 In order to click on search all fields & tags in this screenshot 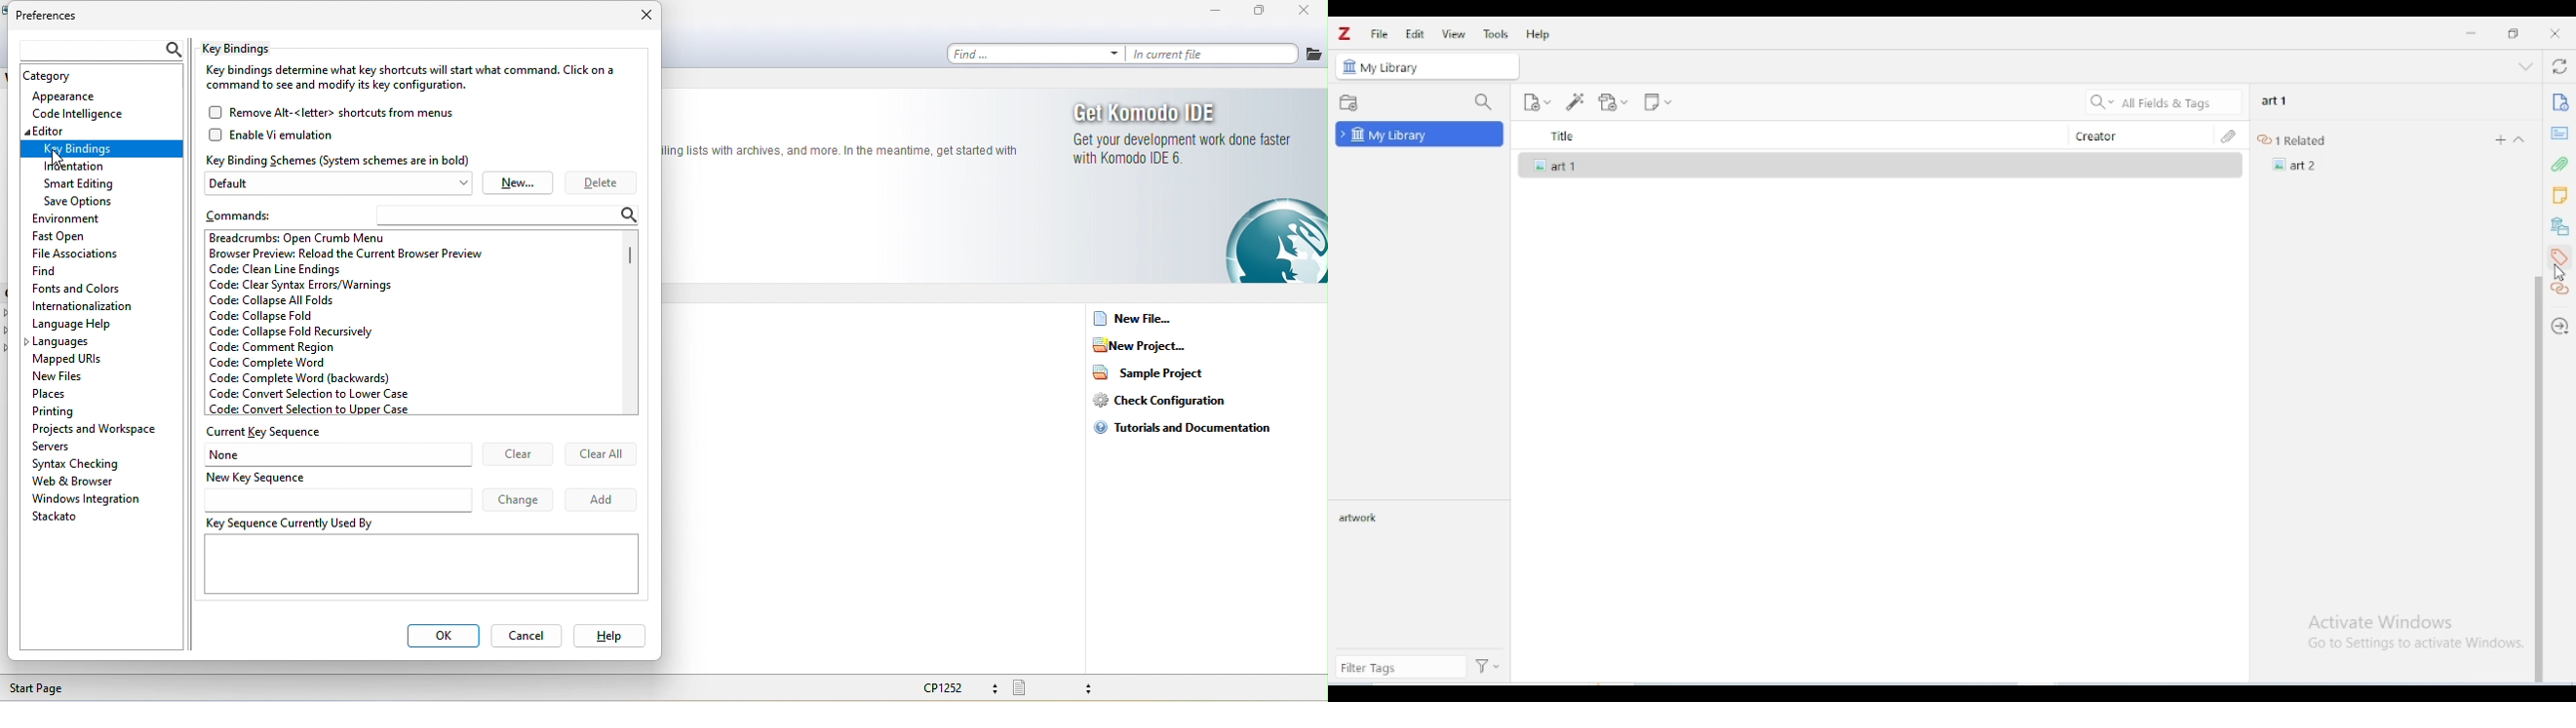, I will do `click(2161, 102)`.